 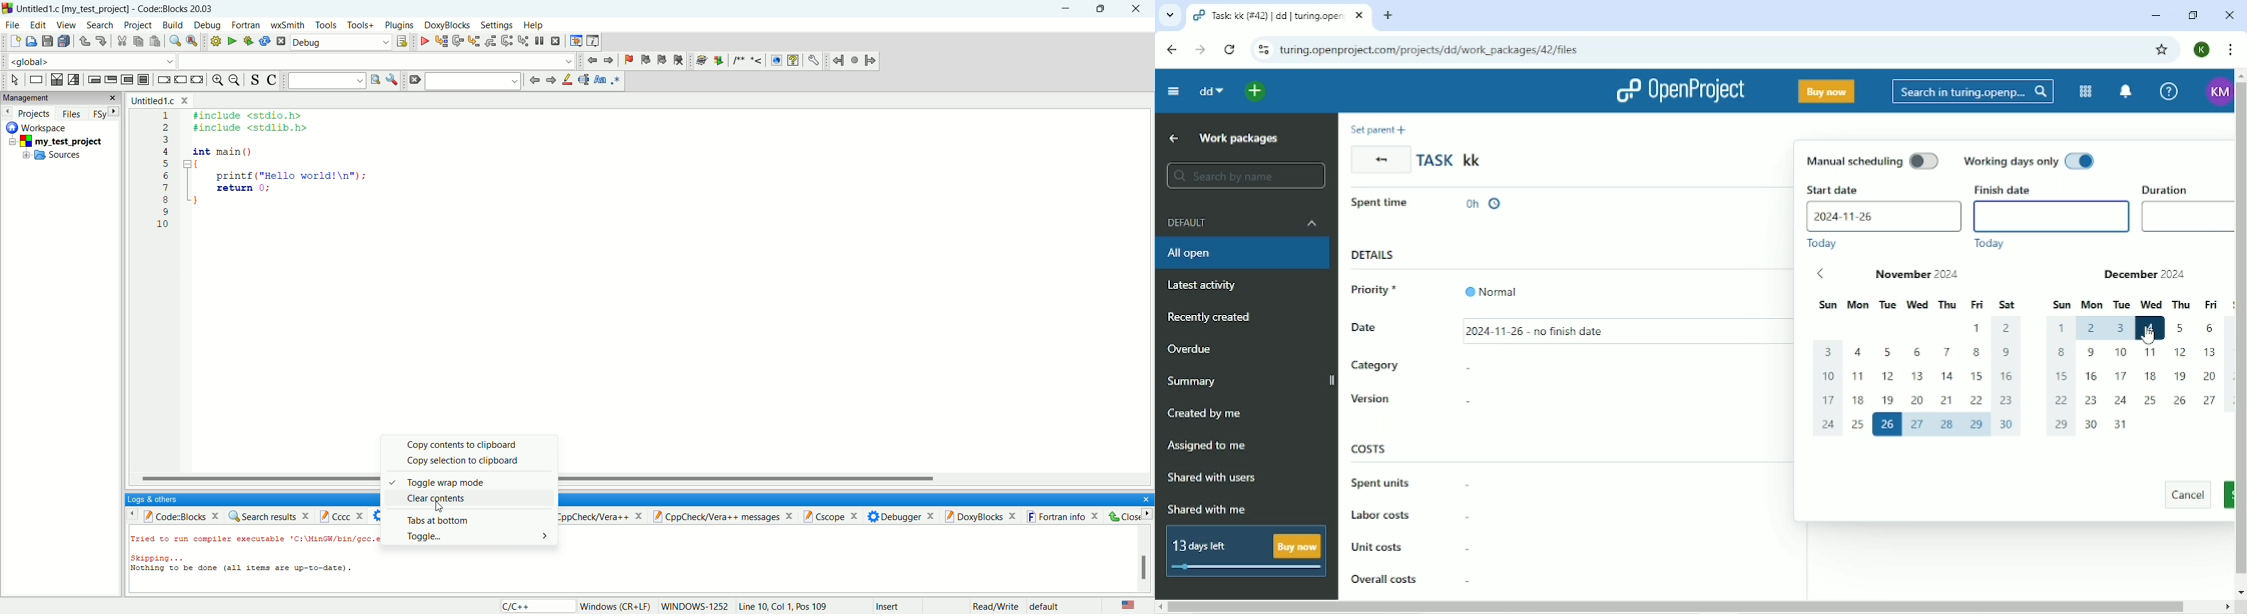 What do you see at coordinates (129, 80) in the screenshot?
I see `counting loop` at bounding box center [129, 80].